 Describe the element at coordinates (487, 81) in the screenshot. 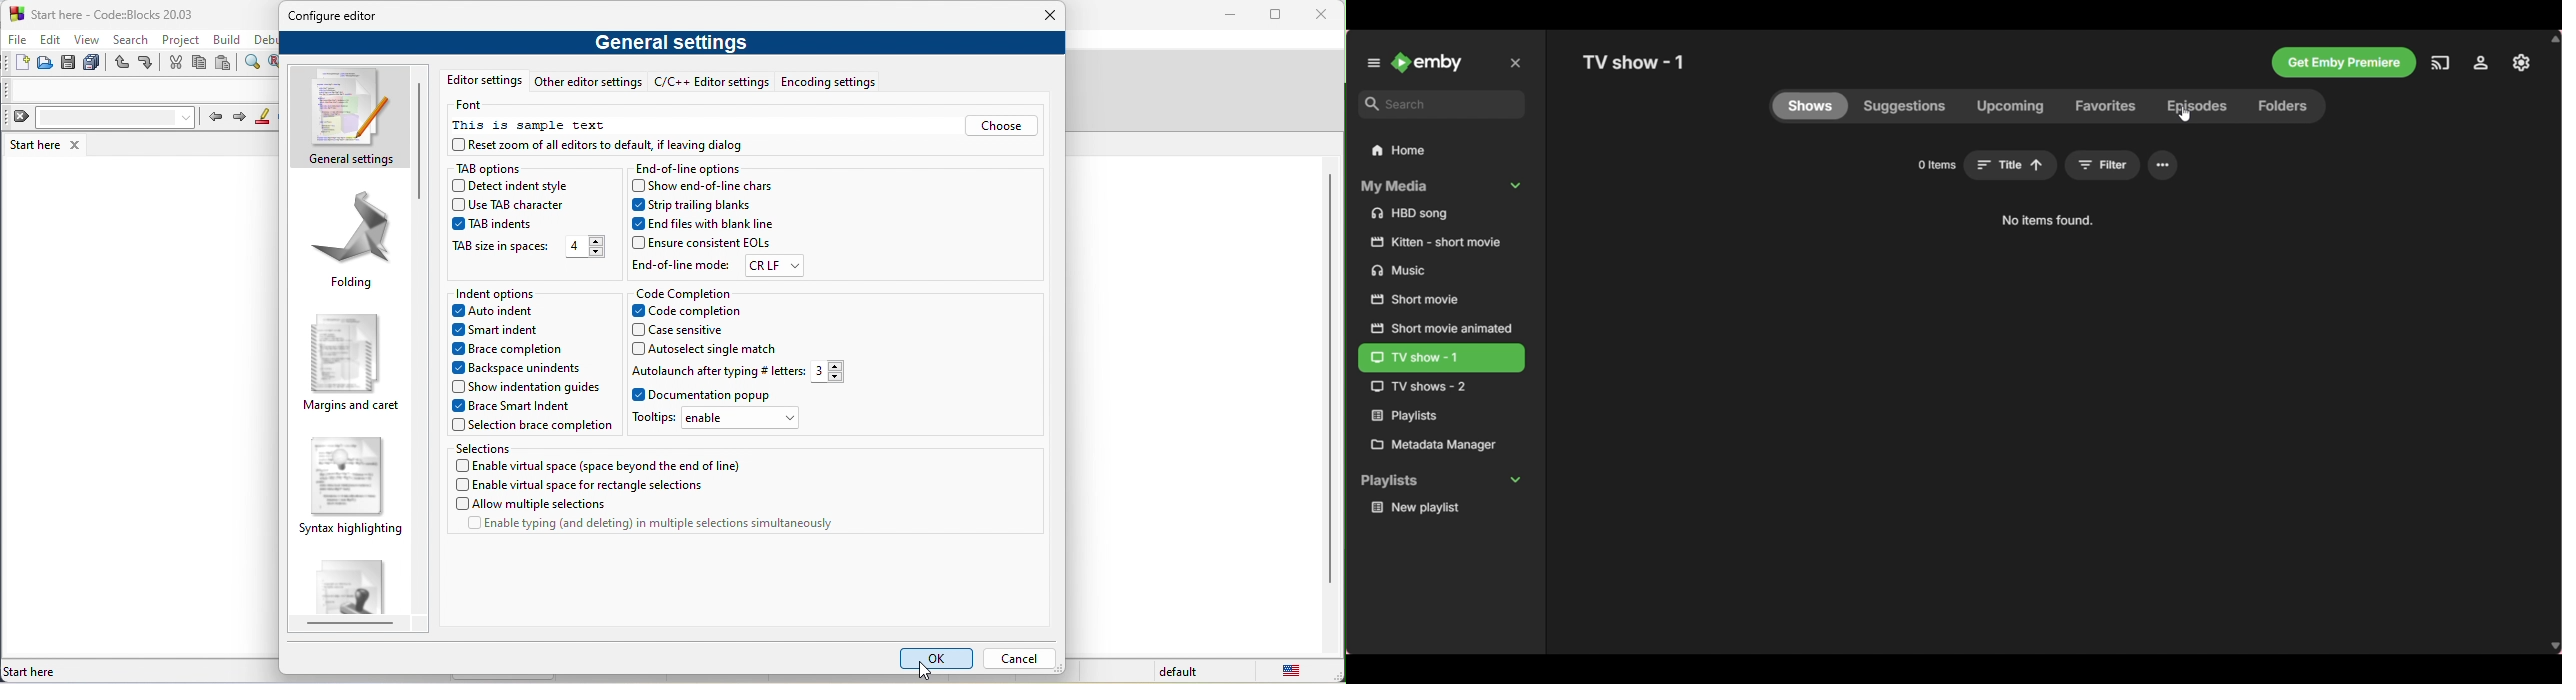

I see `editor settings` at that location.